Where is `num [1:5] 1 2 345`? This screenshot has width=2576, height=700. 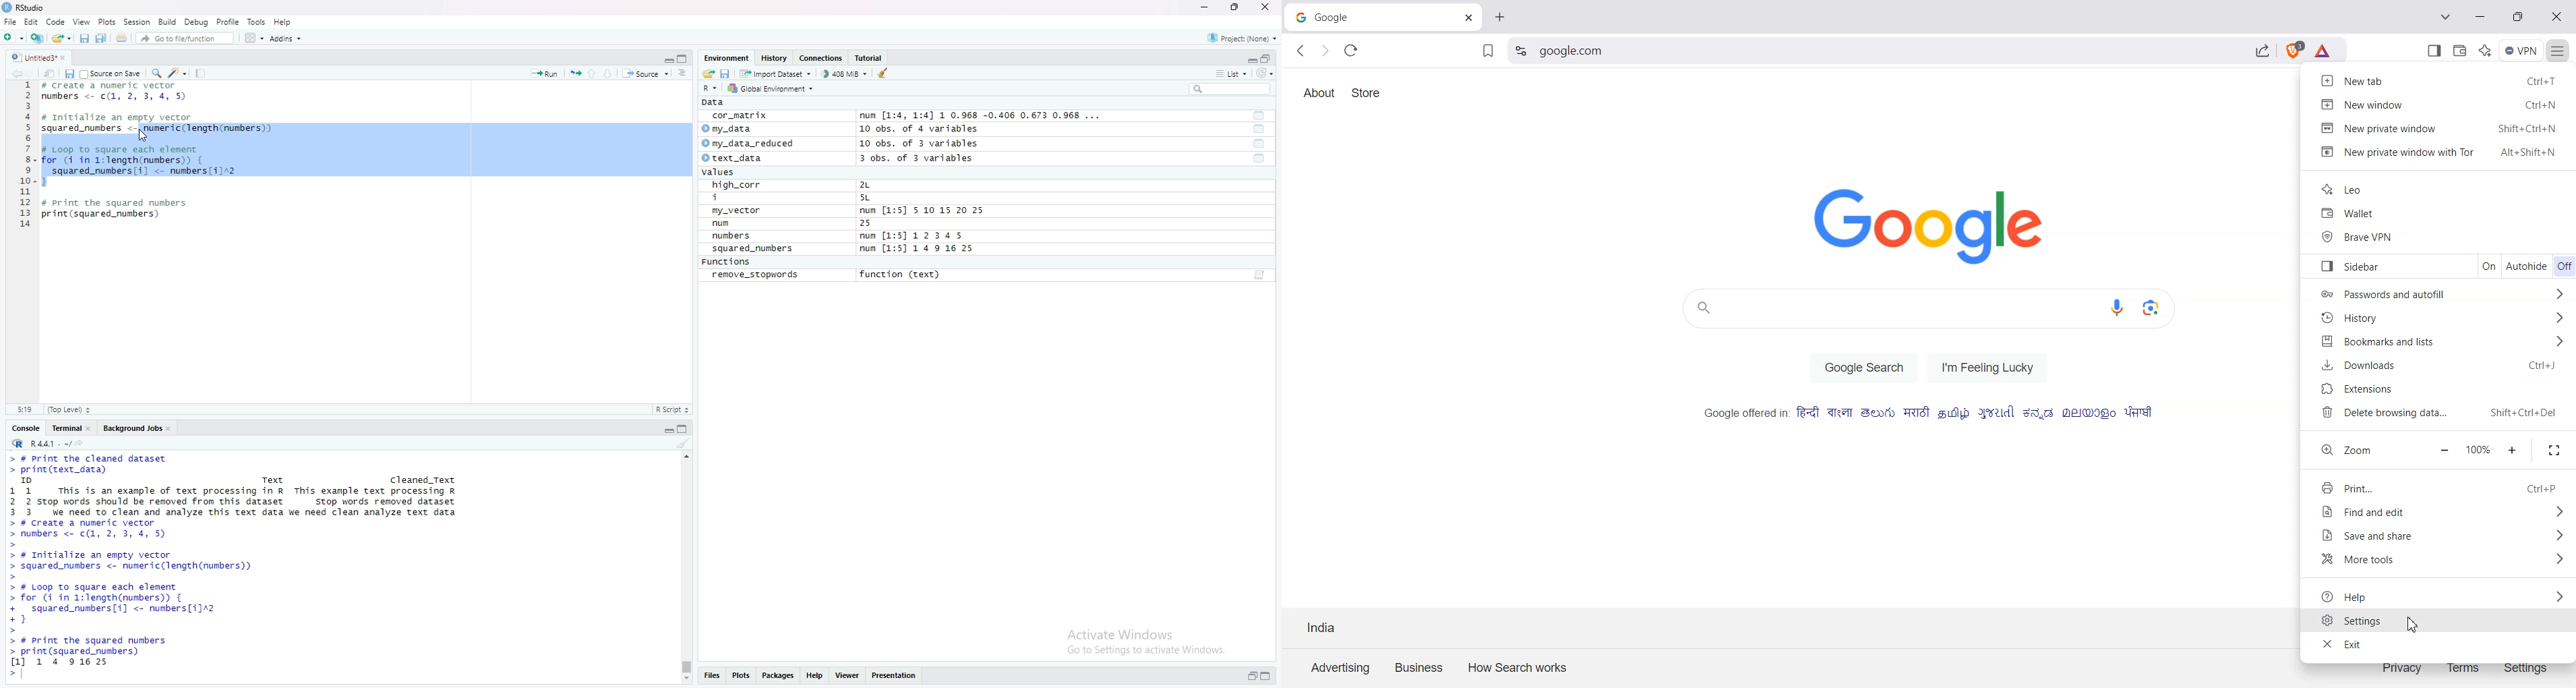 num [1:5] 1 2 345 is located at coordinates (915, 236).